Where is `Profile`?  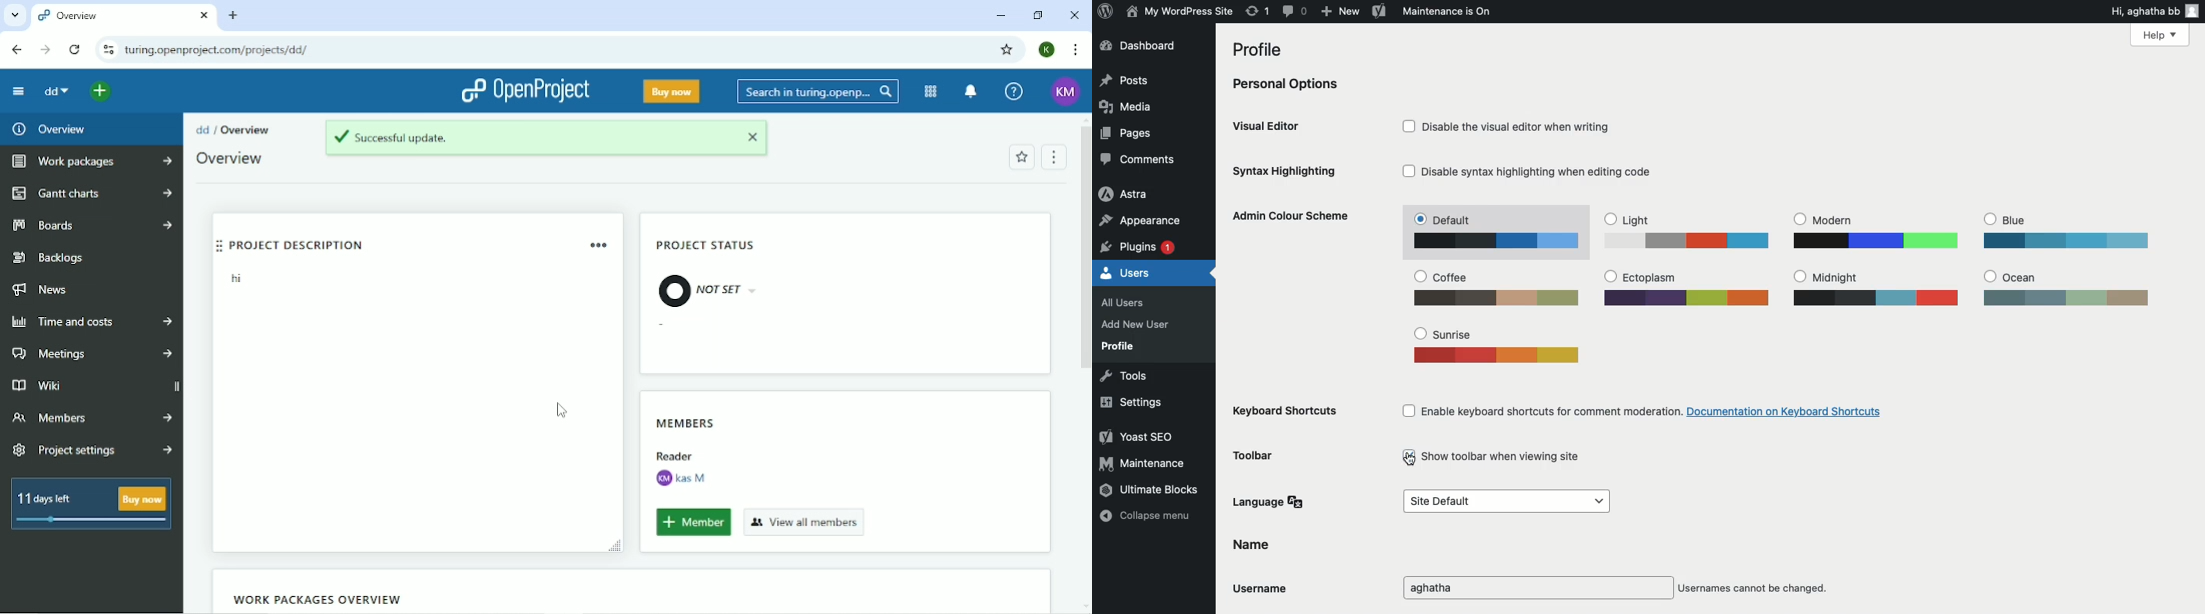 Profile is located at coordinates (1123, 347).